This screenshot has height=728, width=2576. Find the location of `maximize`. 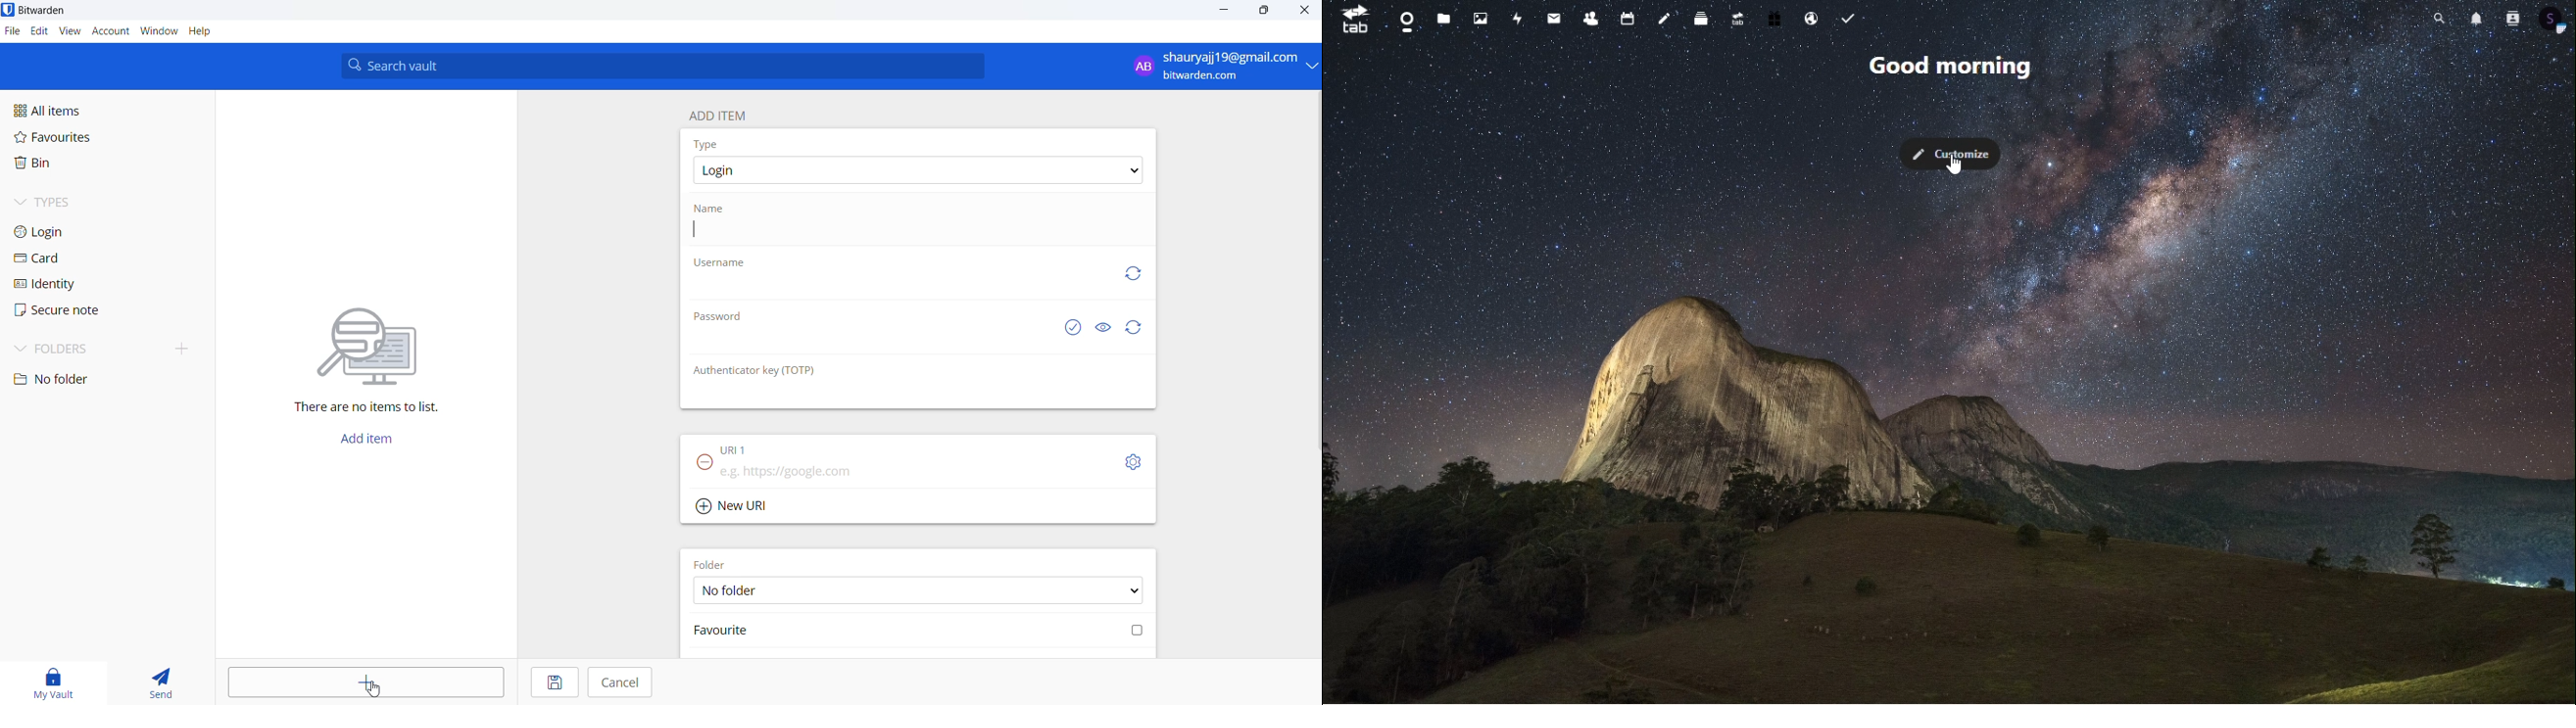

maximize is located at coordinates (1262, 12).